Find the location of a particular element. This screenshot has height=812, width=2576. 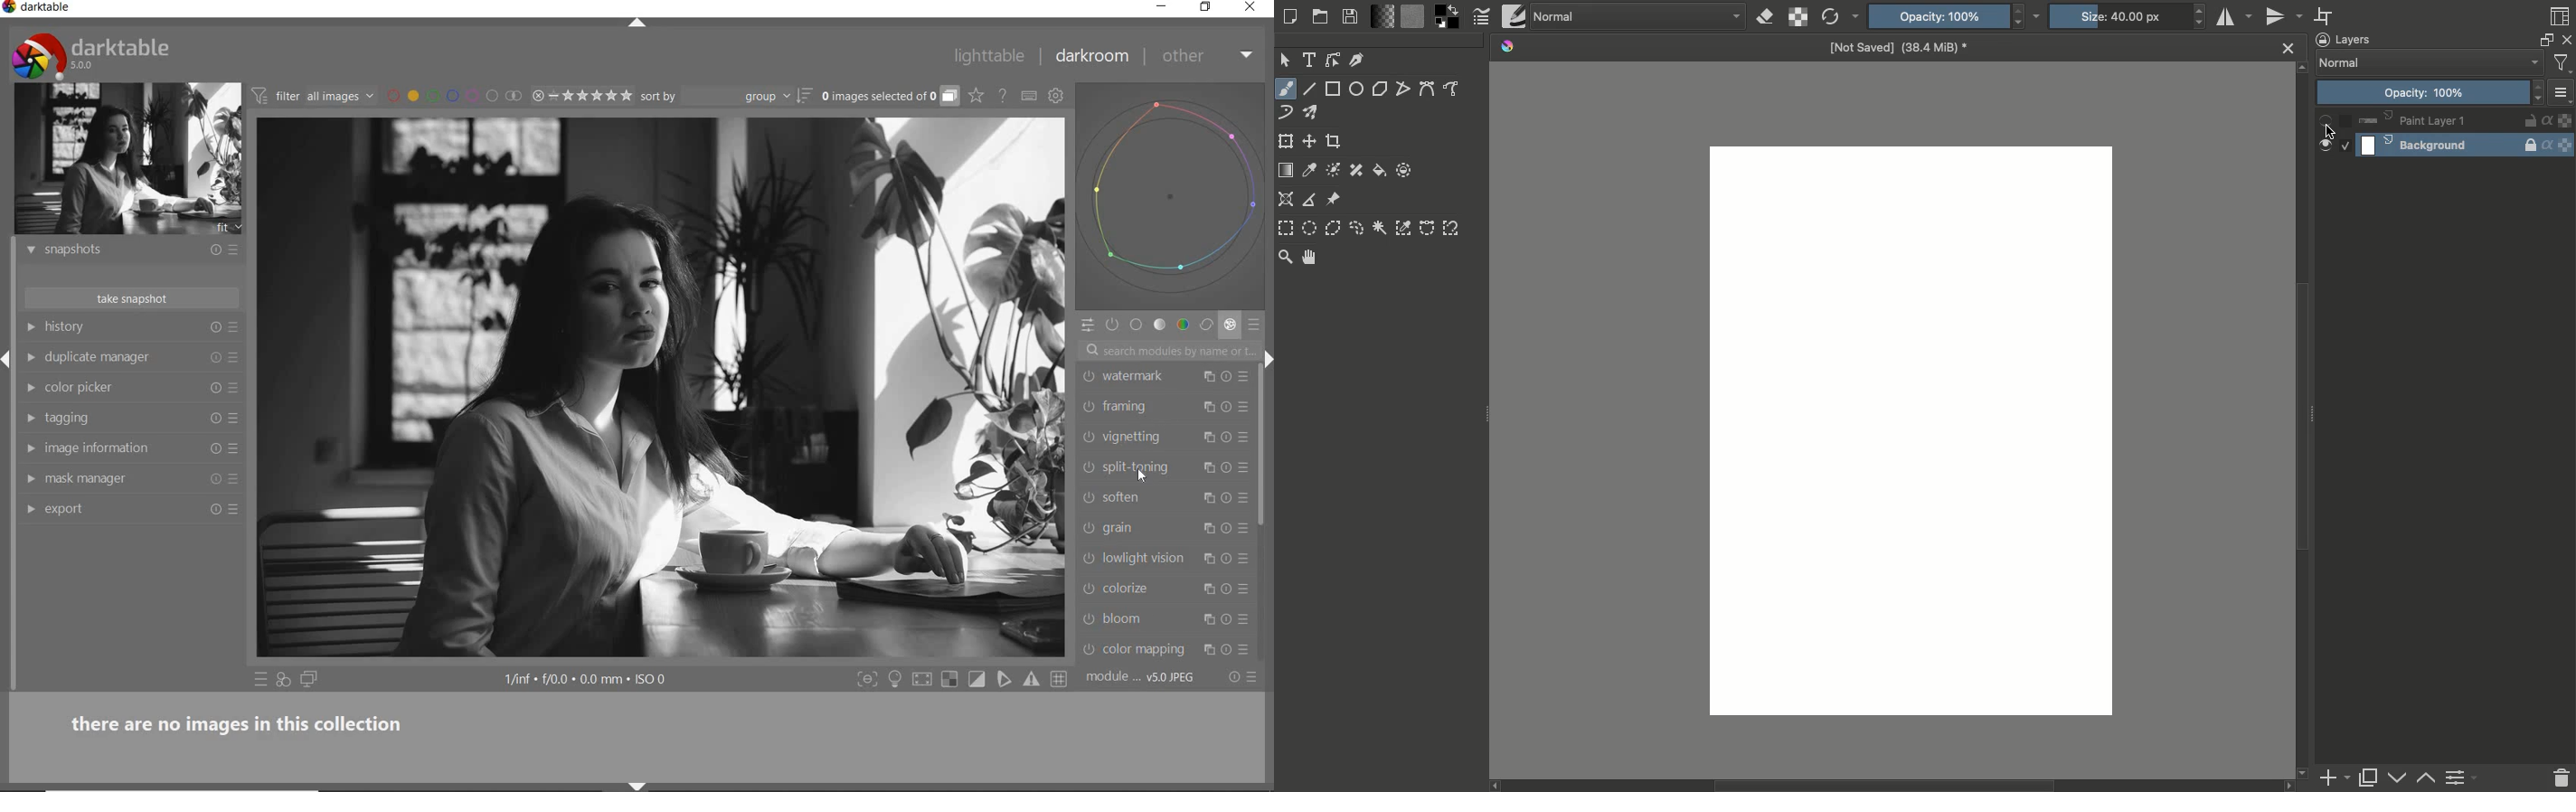

preset and preferences is located at coordinates (1247, 529).